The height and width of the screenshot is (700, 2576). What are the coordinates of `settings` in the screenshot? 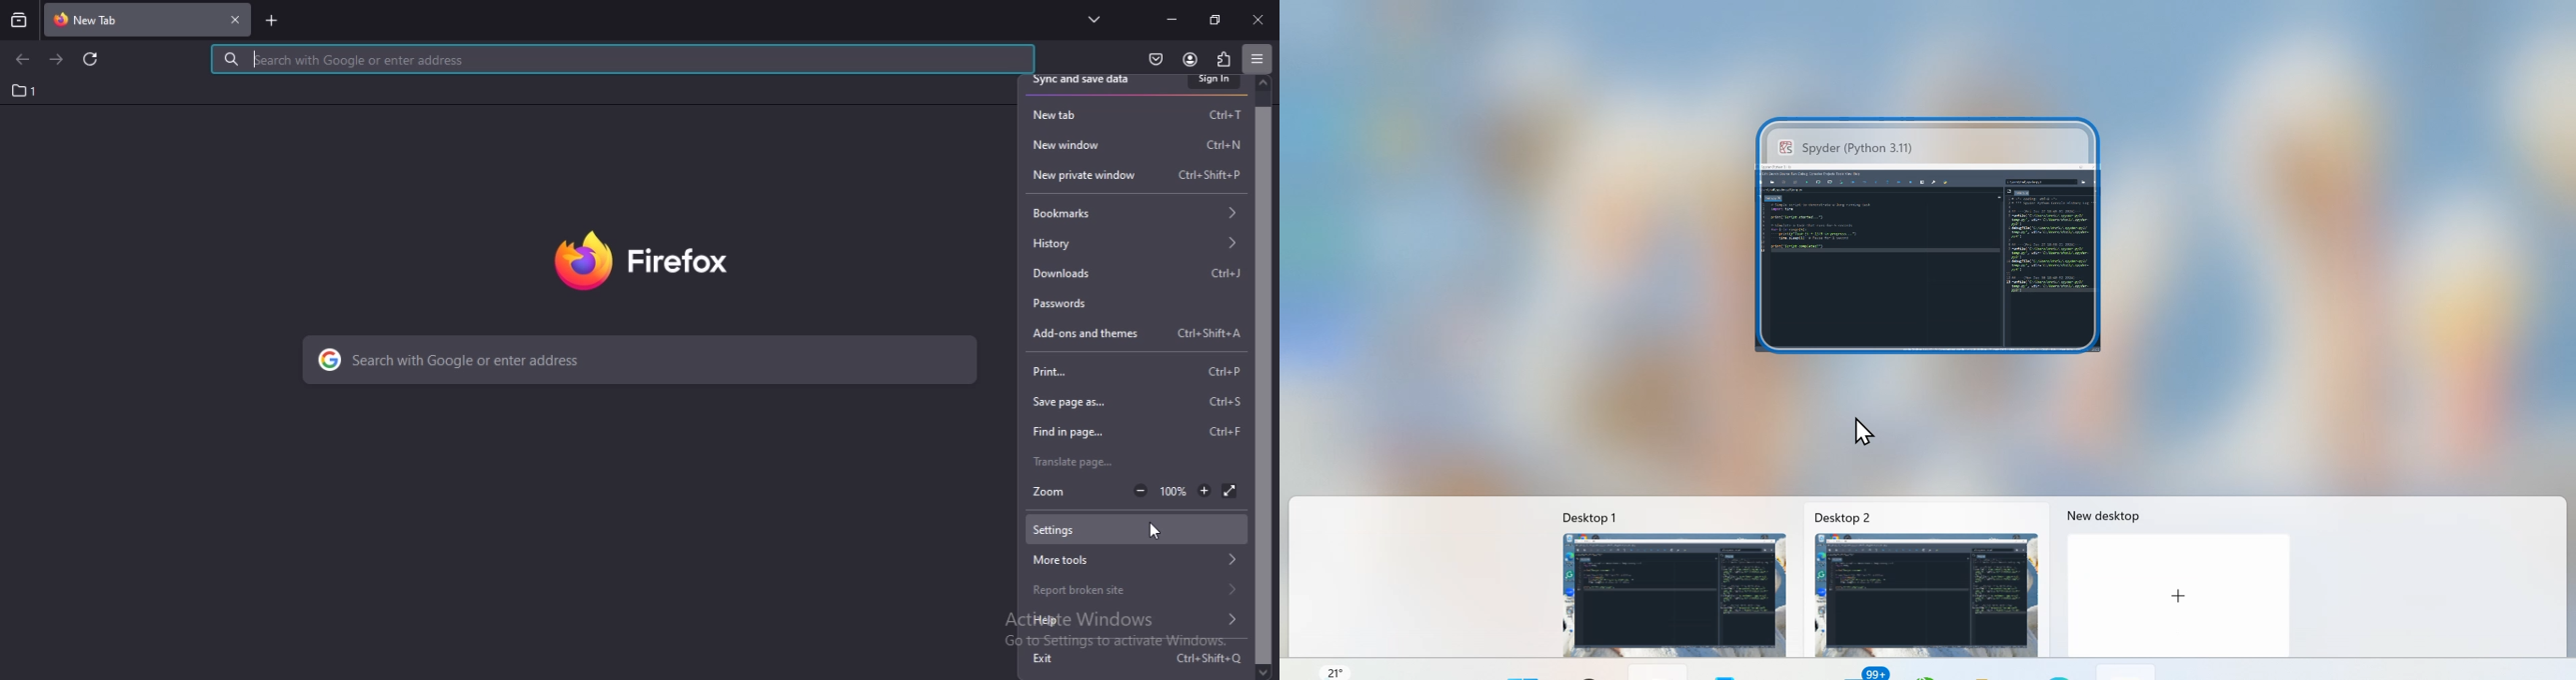 It's located at (1134, 528).